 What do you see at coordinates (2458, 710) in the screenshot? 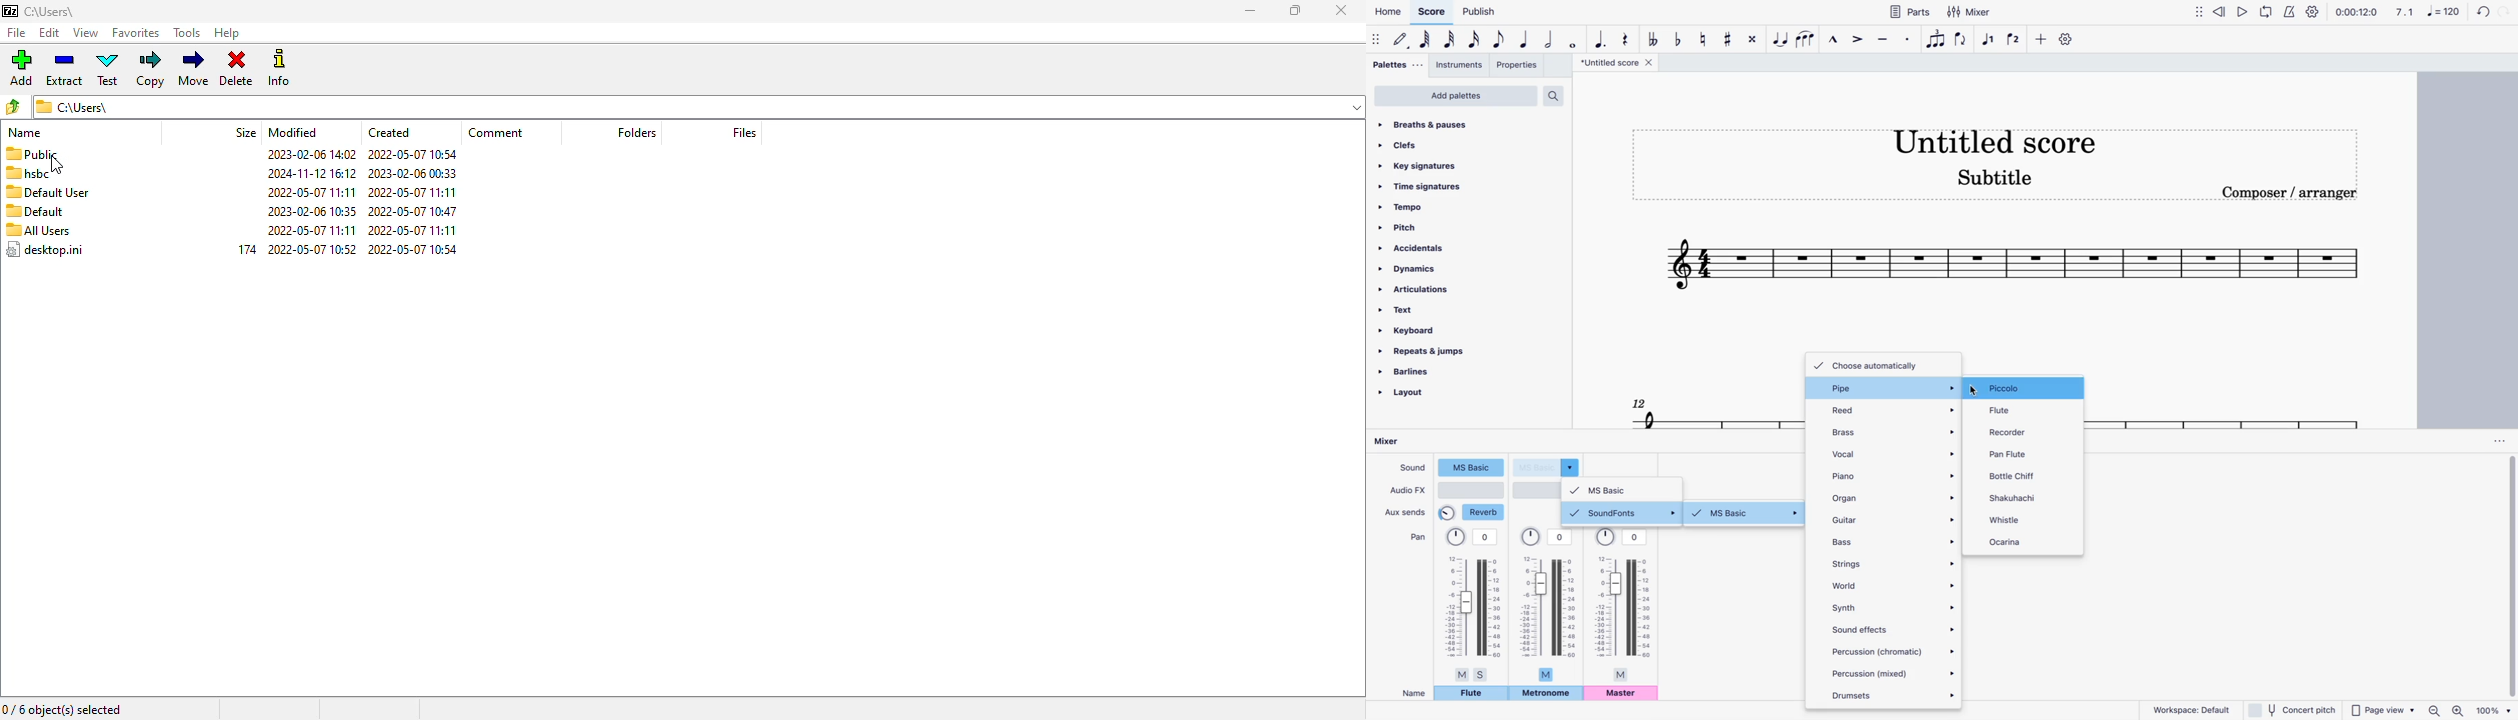
I see `zoom in` at bounding box center [2458, 710].